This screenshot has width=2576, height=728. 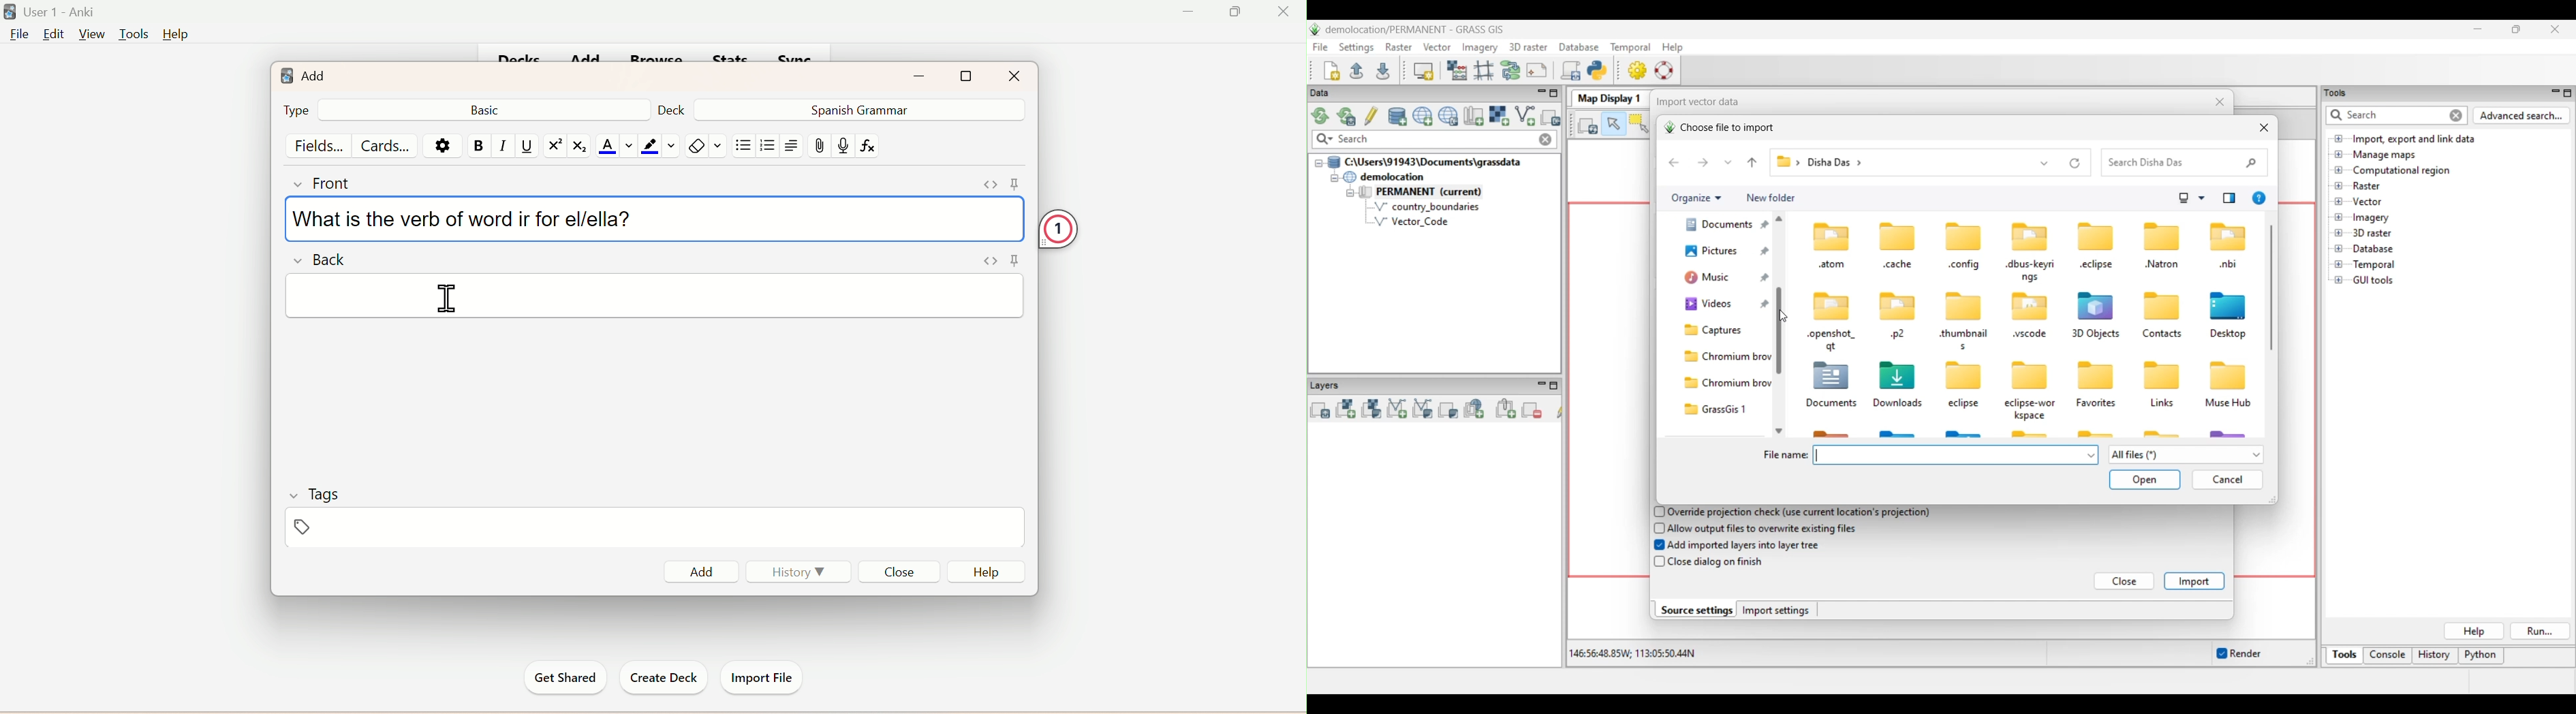 What do you see at coordinates (898, 571) in the screenshot?
I see `Close` at bounding box center [898, 571].